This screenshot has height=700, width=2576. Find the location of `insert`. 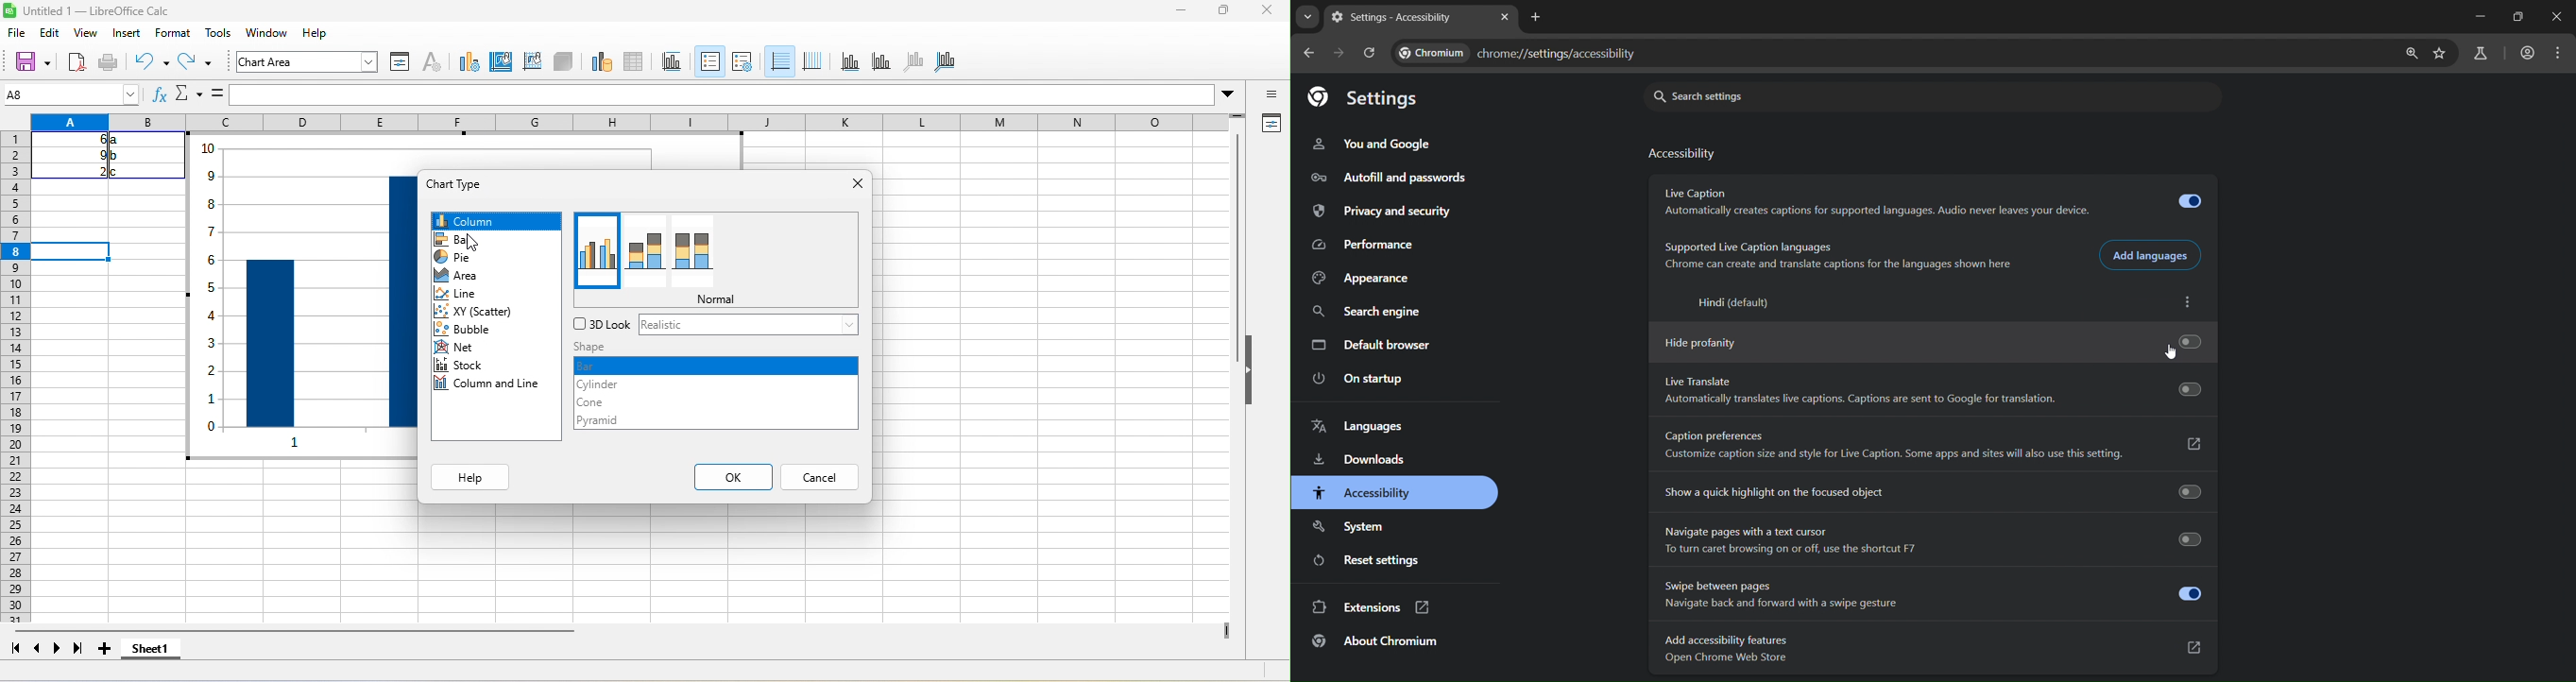

insert is located at coordinates (132, 34).